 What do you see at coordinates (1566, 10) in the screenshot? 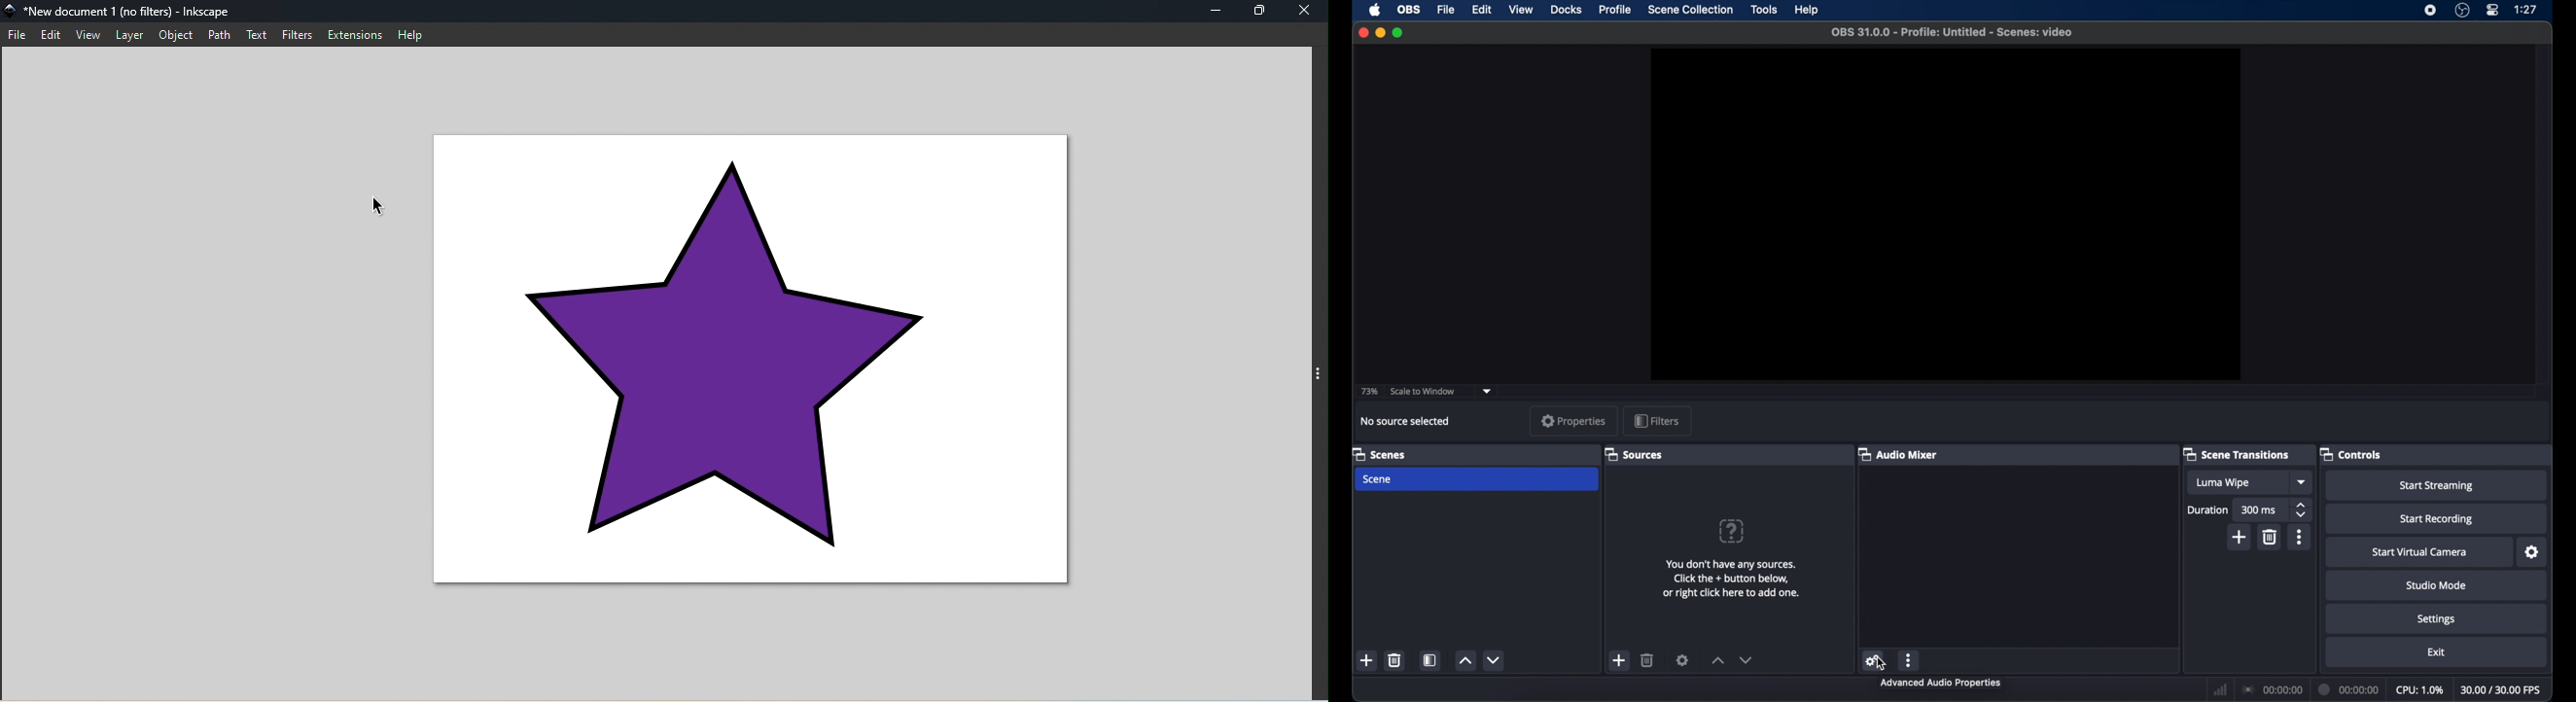
I see `docks` at bounding box center [1566, 10].